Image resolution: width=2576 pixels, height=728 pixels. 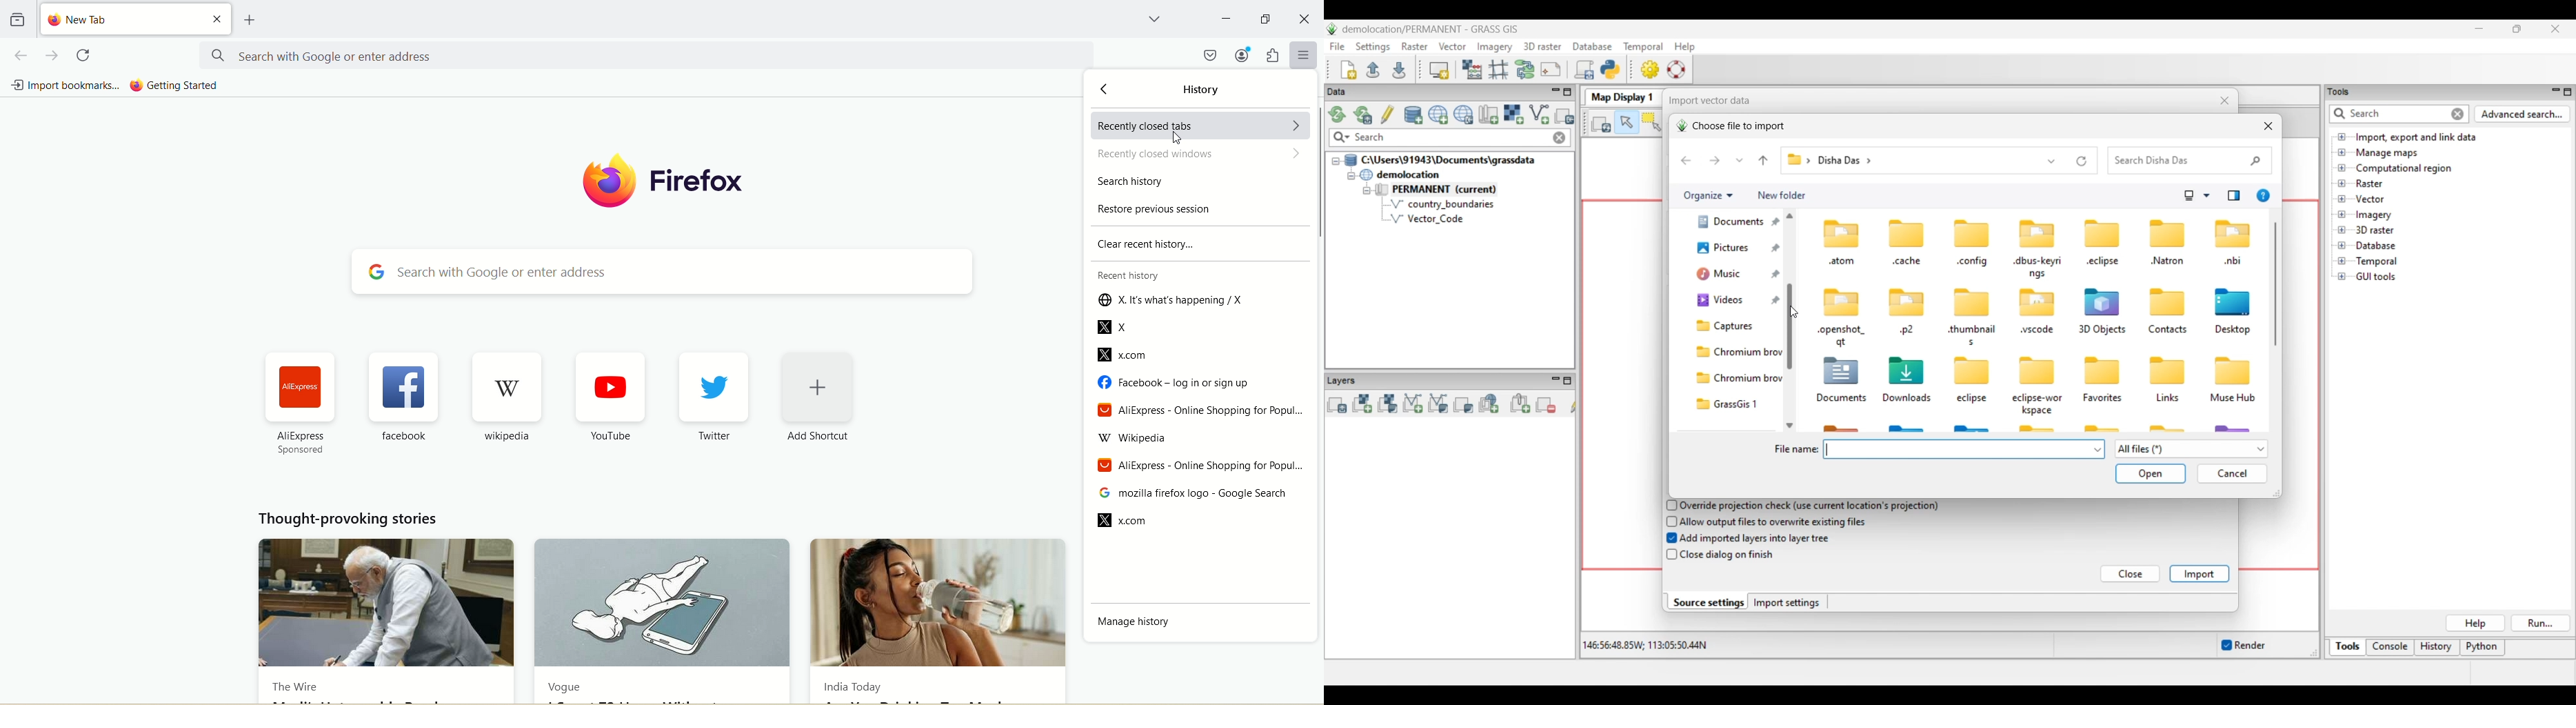 I want to click on X. it's what happening, so click(x=1180, y=301).